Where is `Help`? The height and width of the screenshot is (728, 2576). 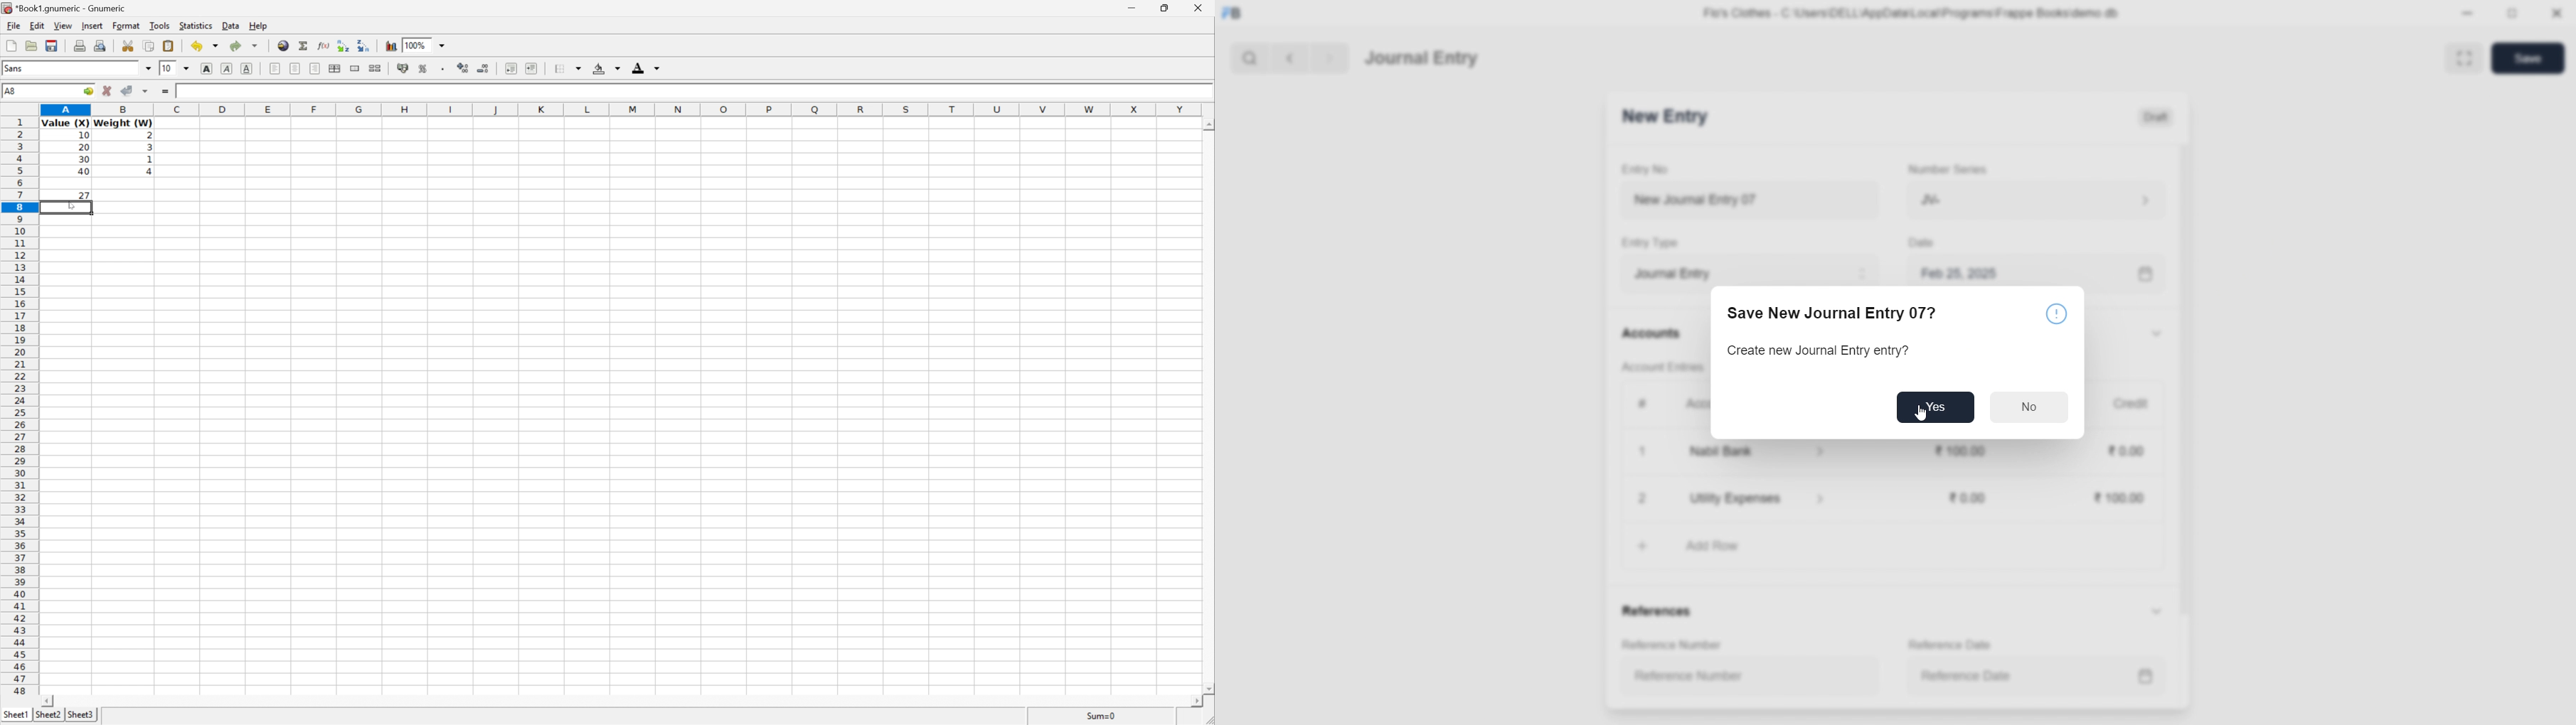 Help is located at coordinates (257, 24).